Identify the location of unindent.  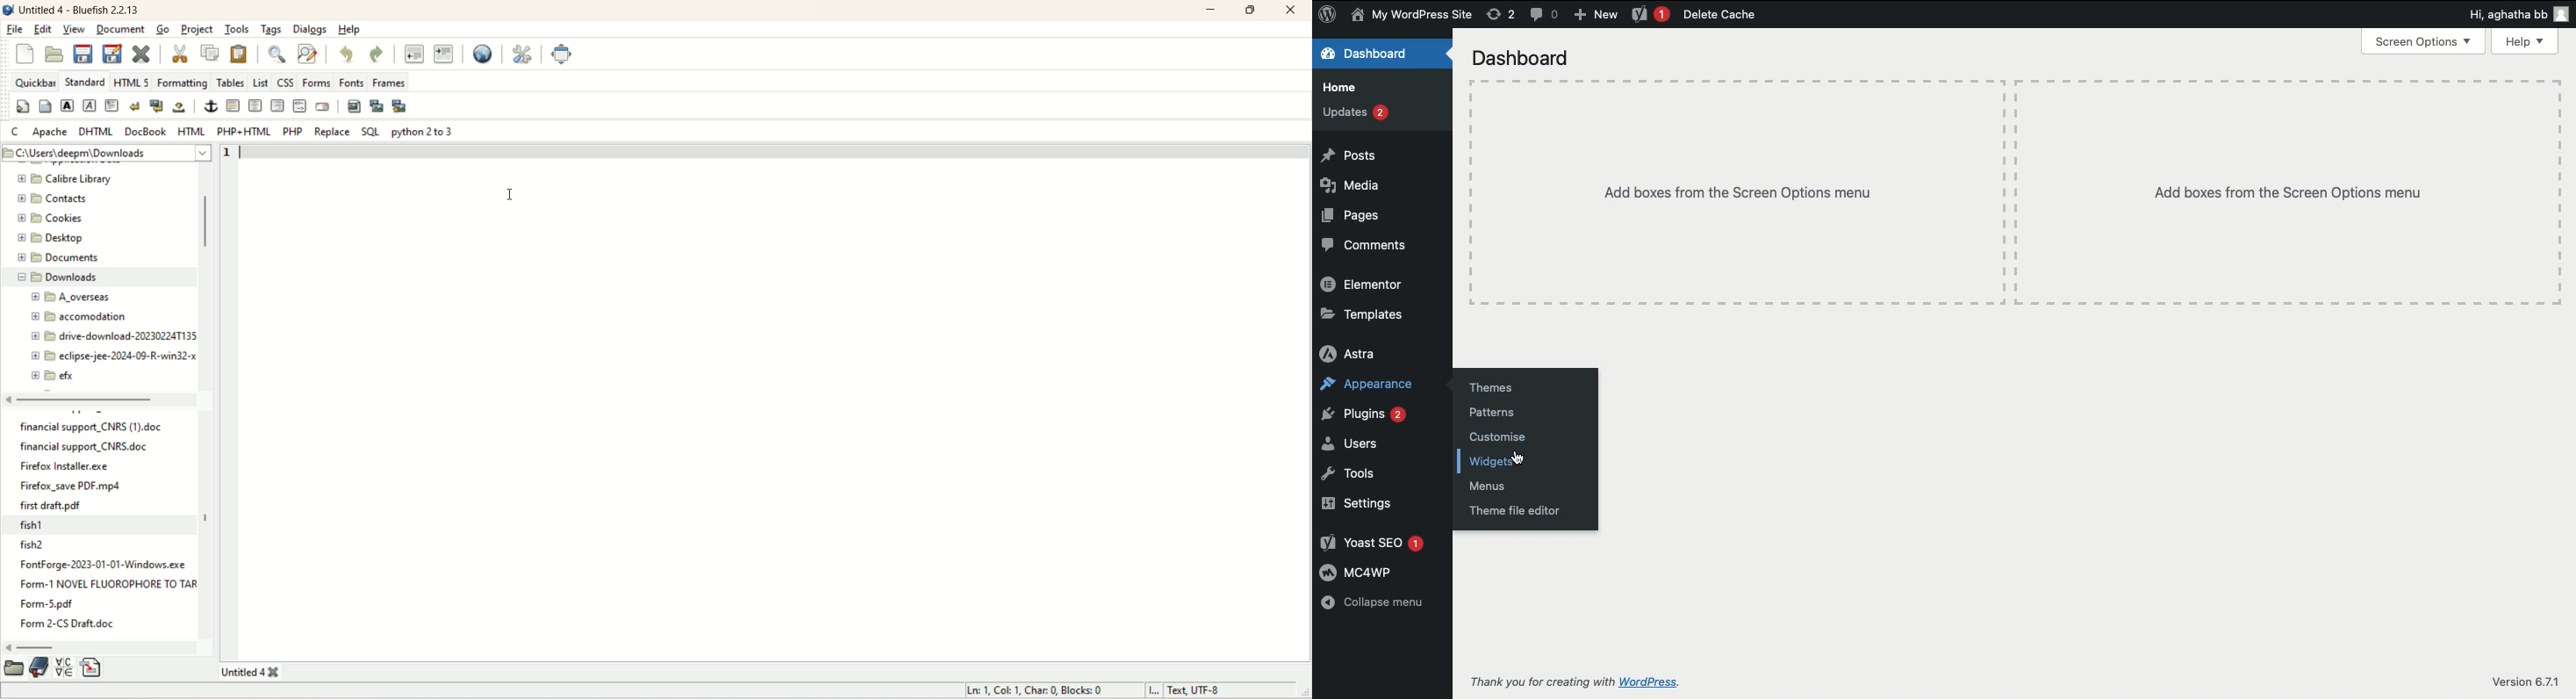
(412, 55).